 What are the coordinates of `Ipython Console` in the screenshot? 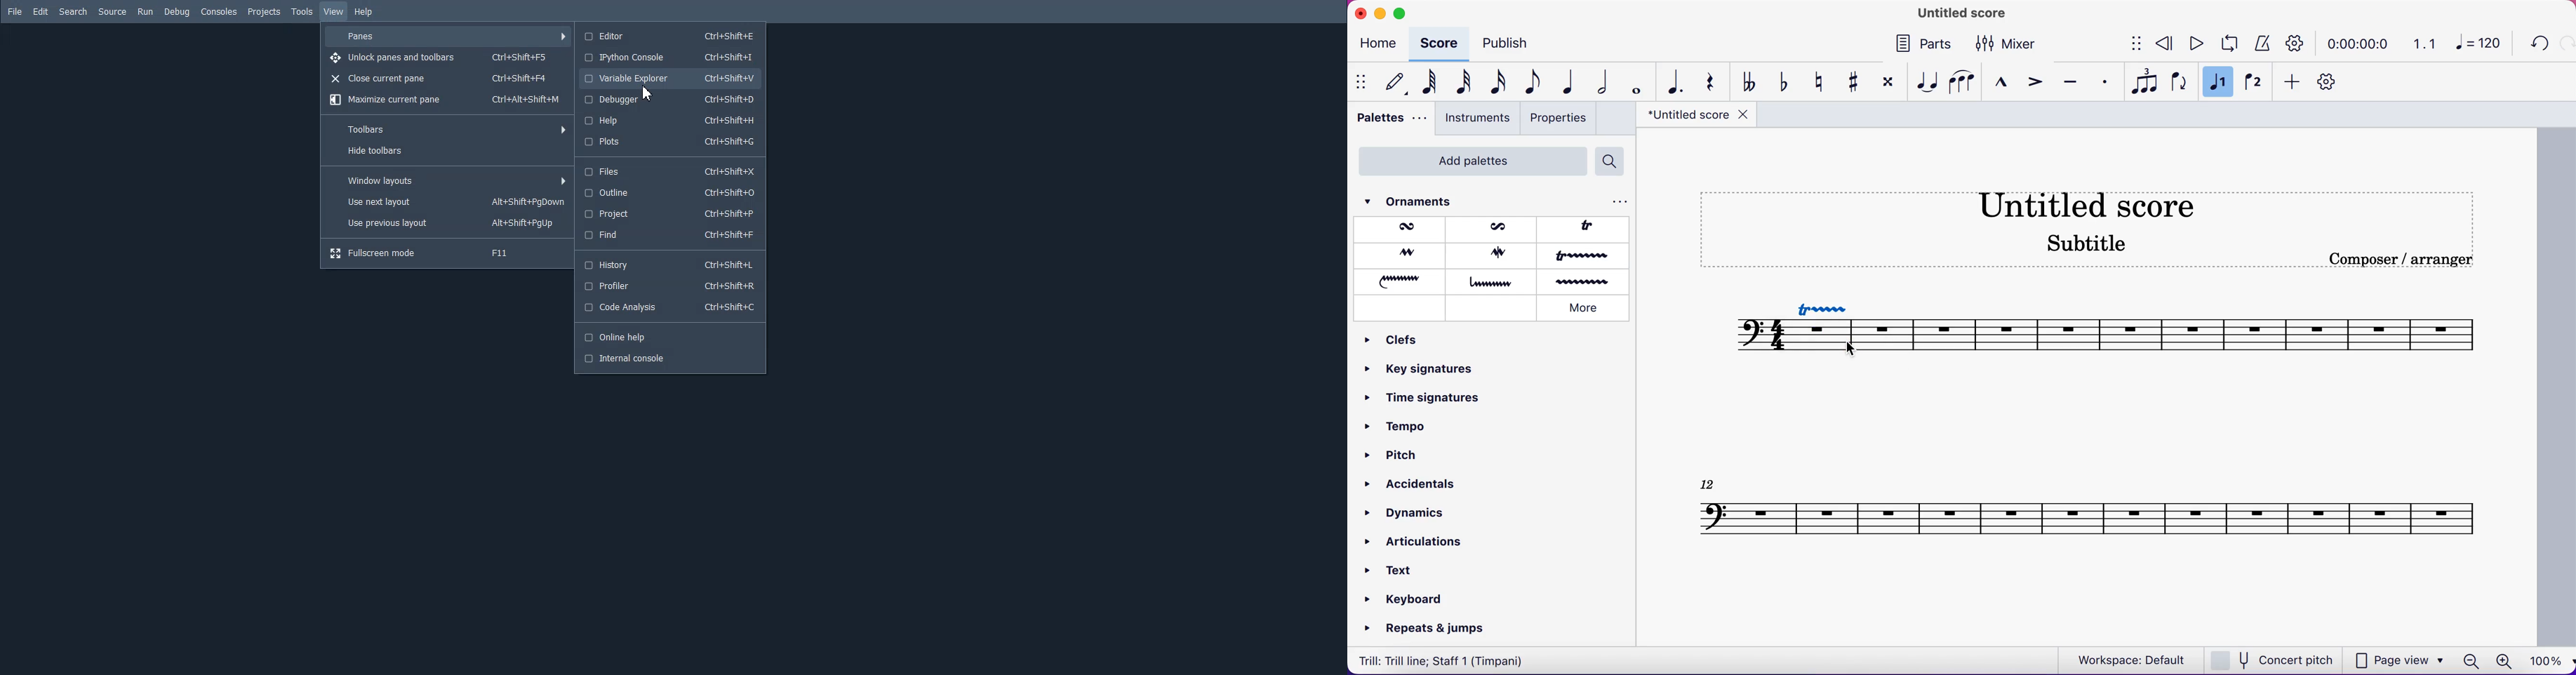 It's located at (668, 58).